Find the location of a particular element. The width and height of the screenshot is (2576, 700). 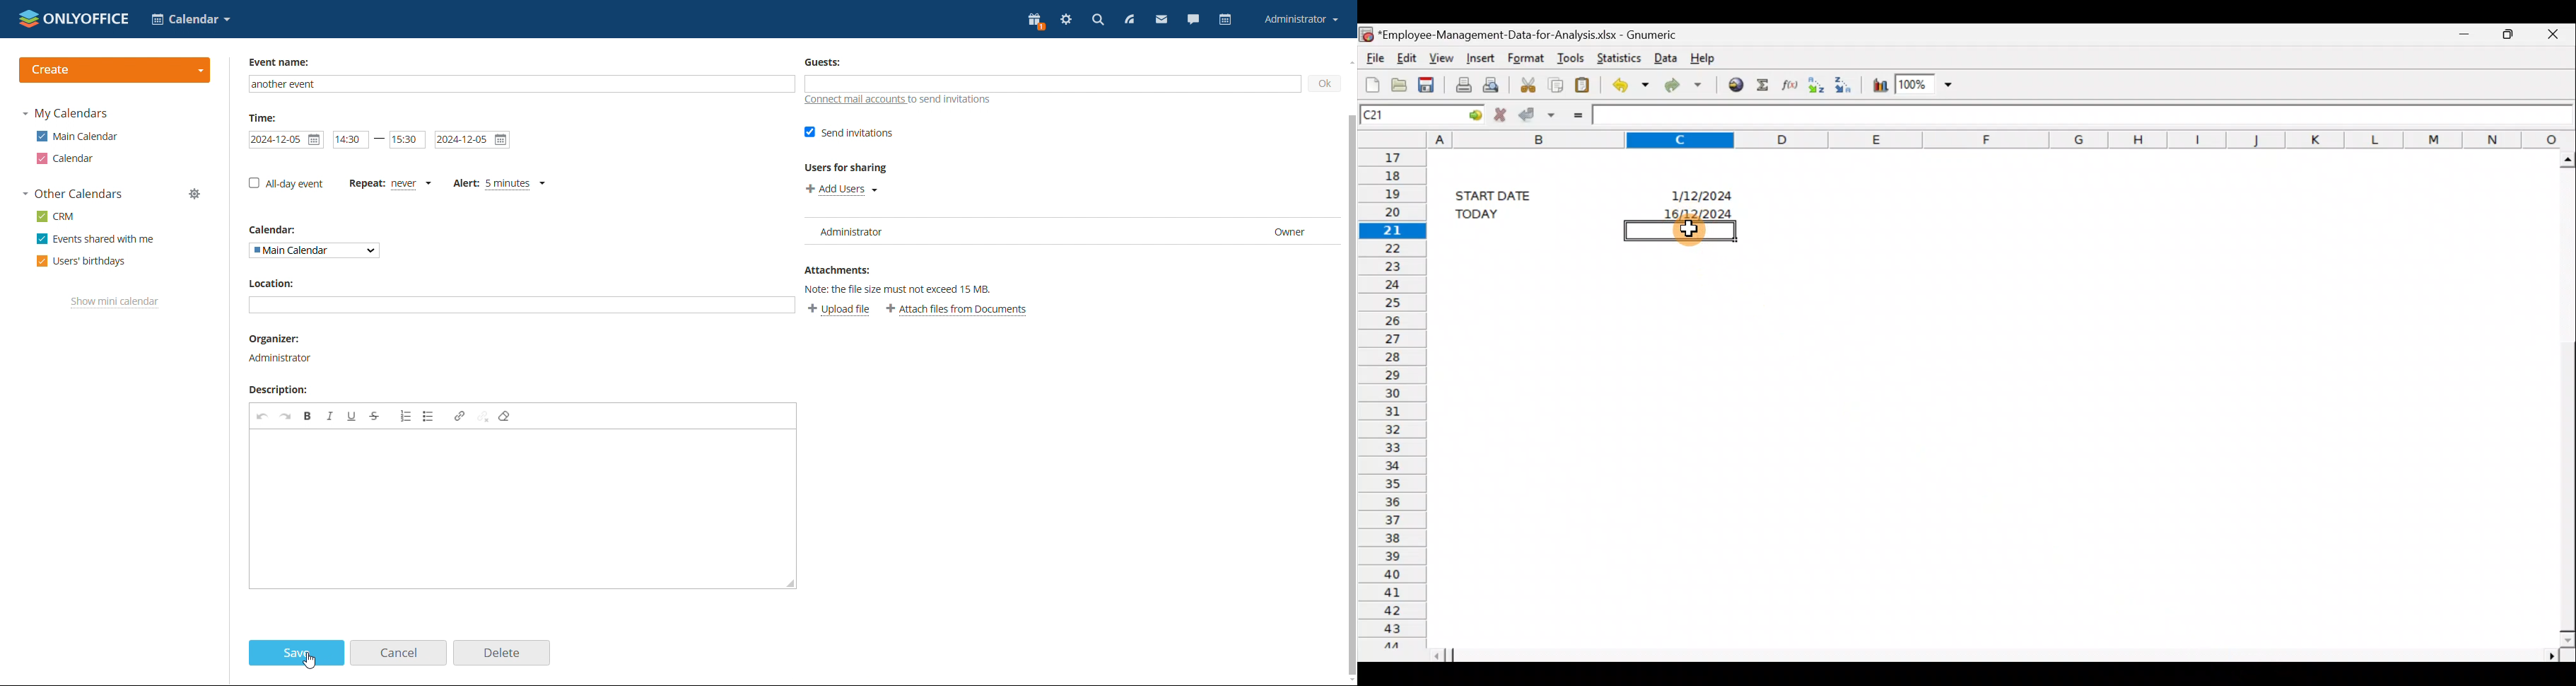

START DATE is located at coordinates (1501, 194).